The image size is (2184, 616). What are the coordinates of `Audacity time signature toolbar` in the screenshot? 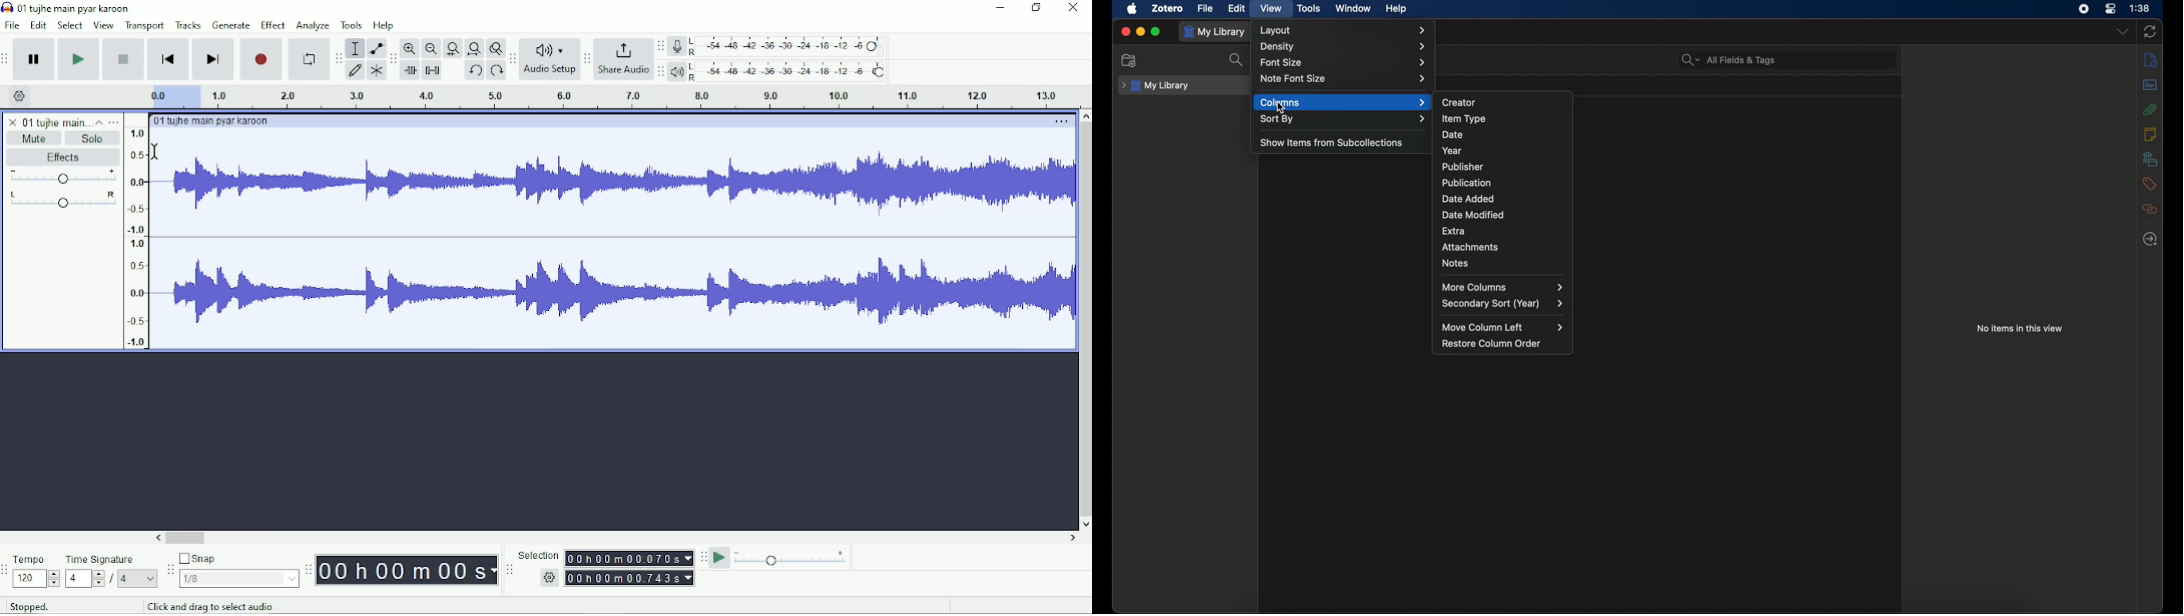 It's located at (7, 571).